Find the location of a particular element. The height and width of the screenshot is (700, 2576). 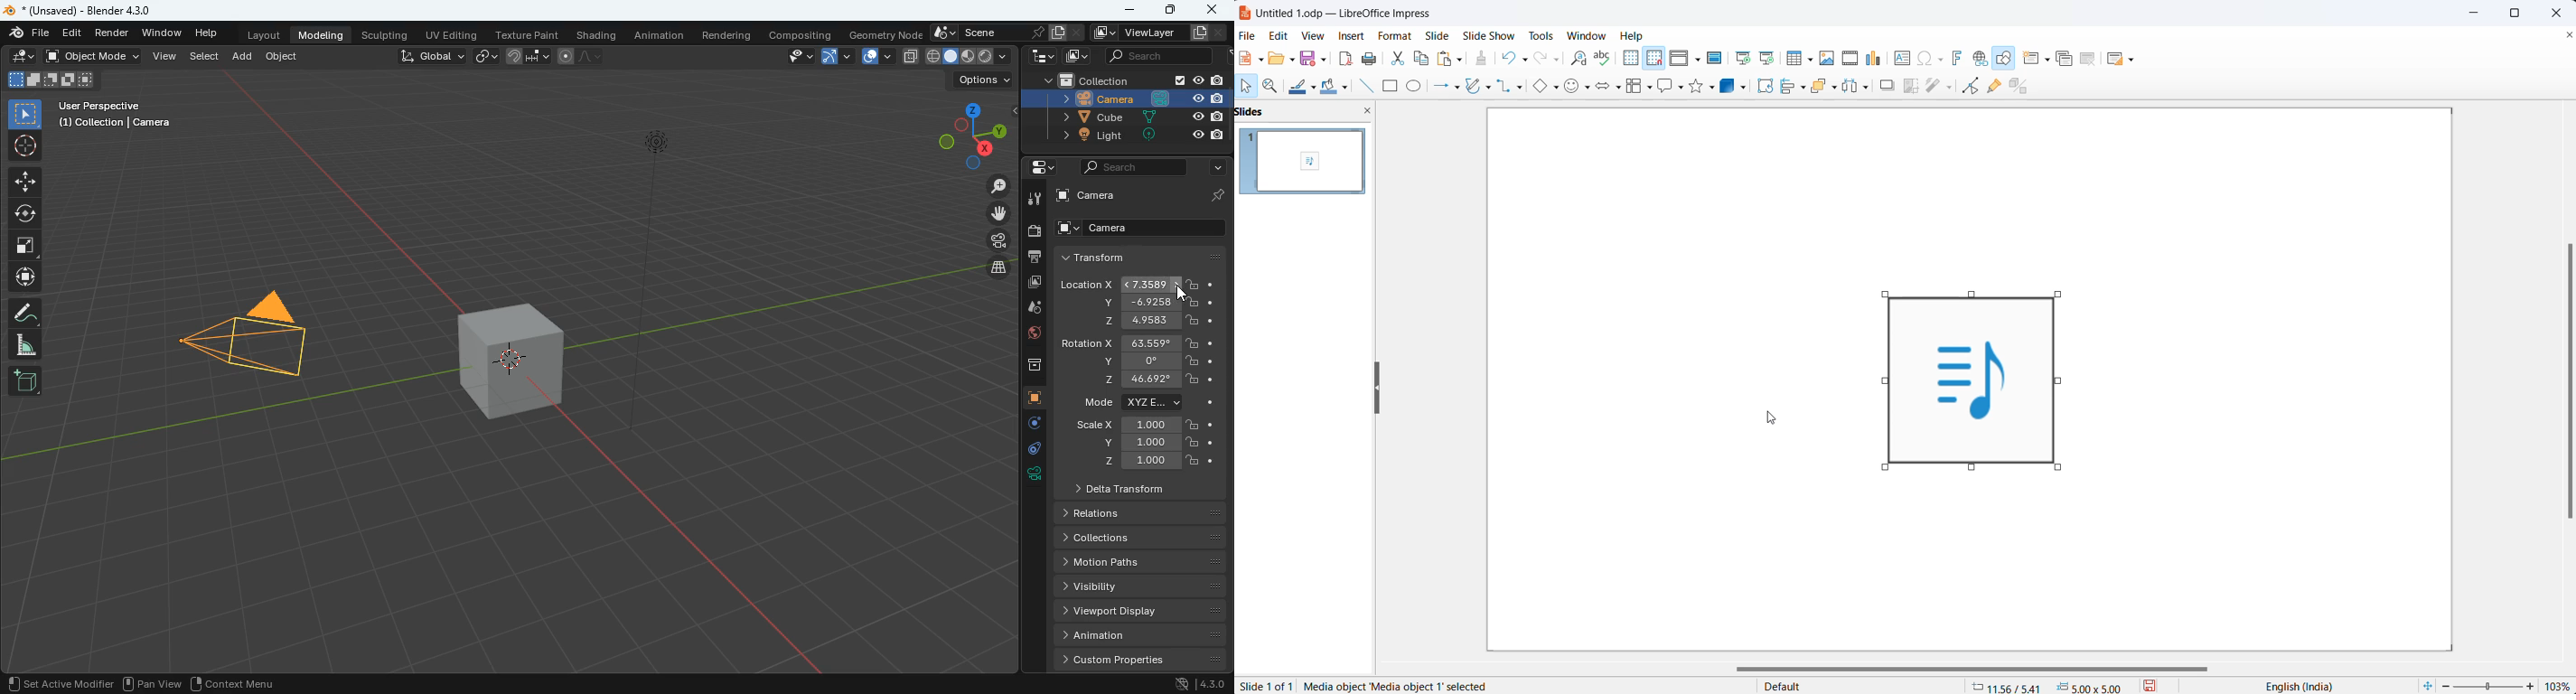

close is located at coordinates (2556, 13).